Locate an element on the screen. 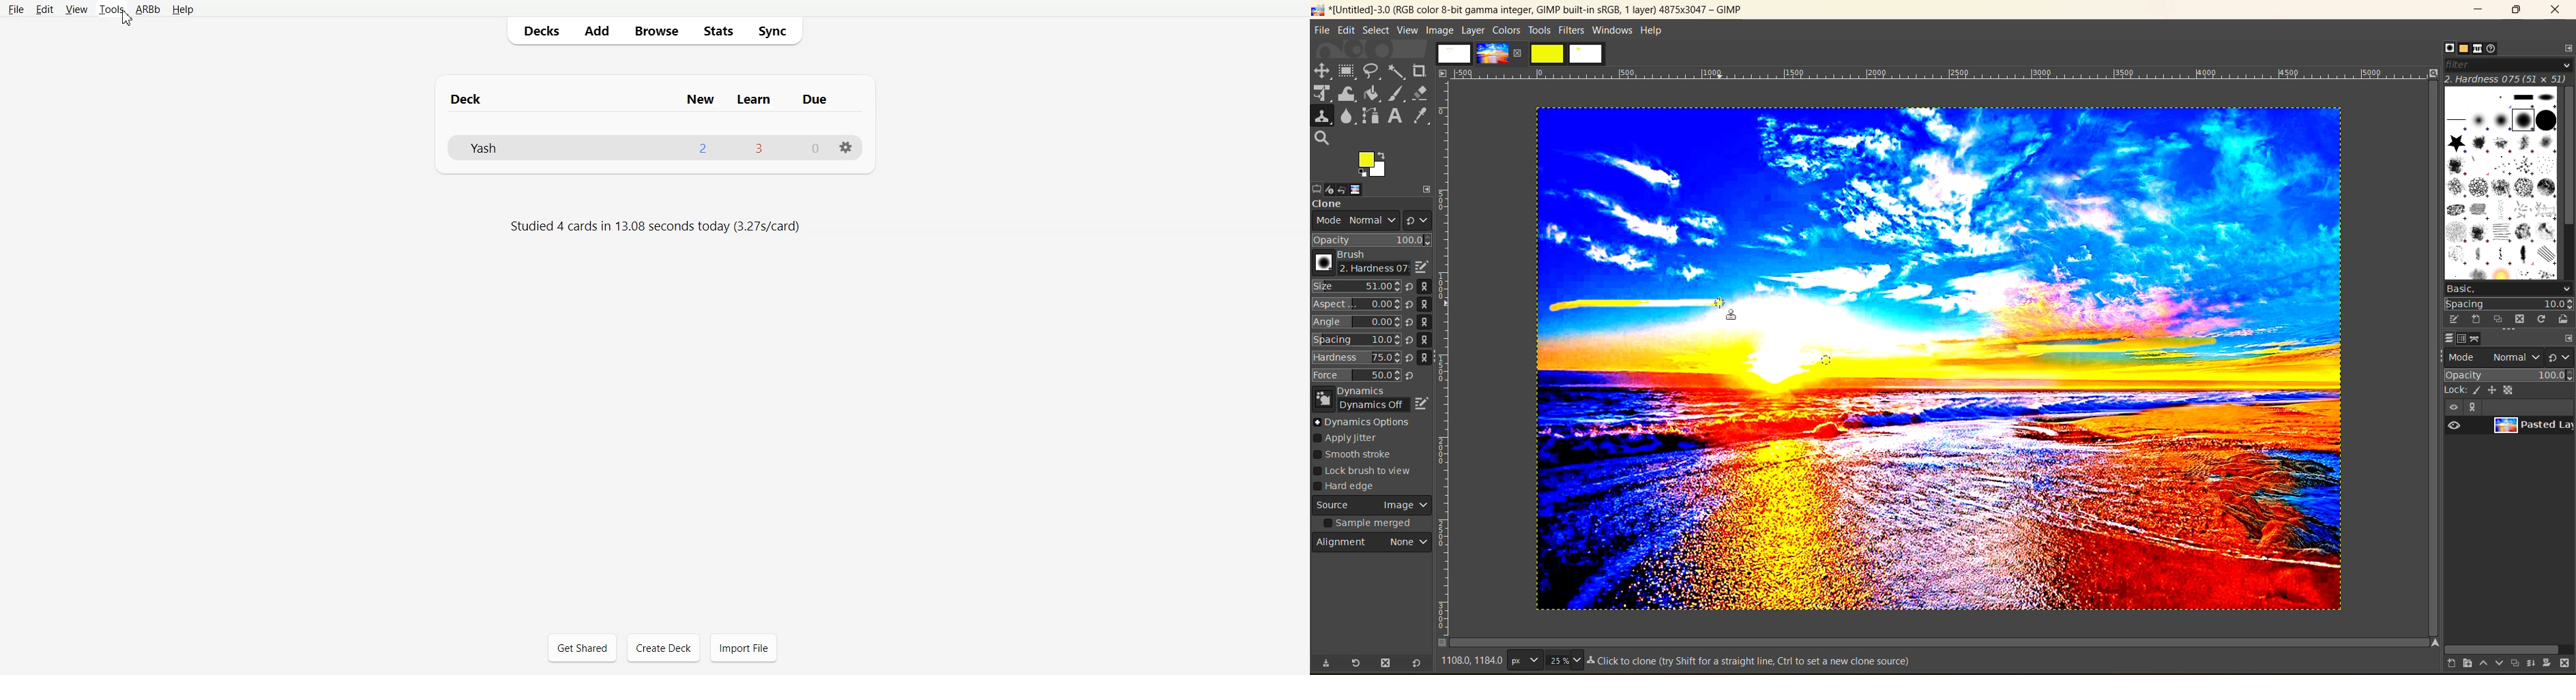 The height and width of the screenshot is (700, 2576). dynamics options is located at coordinates (1366, 422).